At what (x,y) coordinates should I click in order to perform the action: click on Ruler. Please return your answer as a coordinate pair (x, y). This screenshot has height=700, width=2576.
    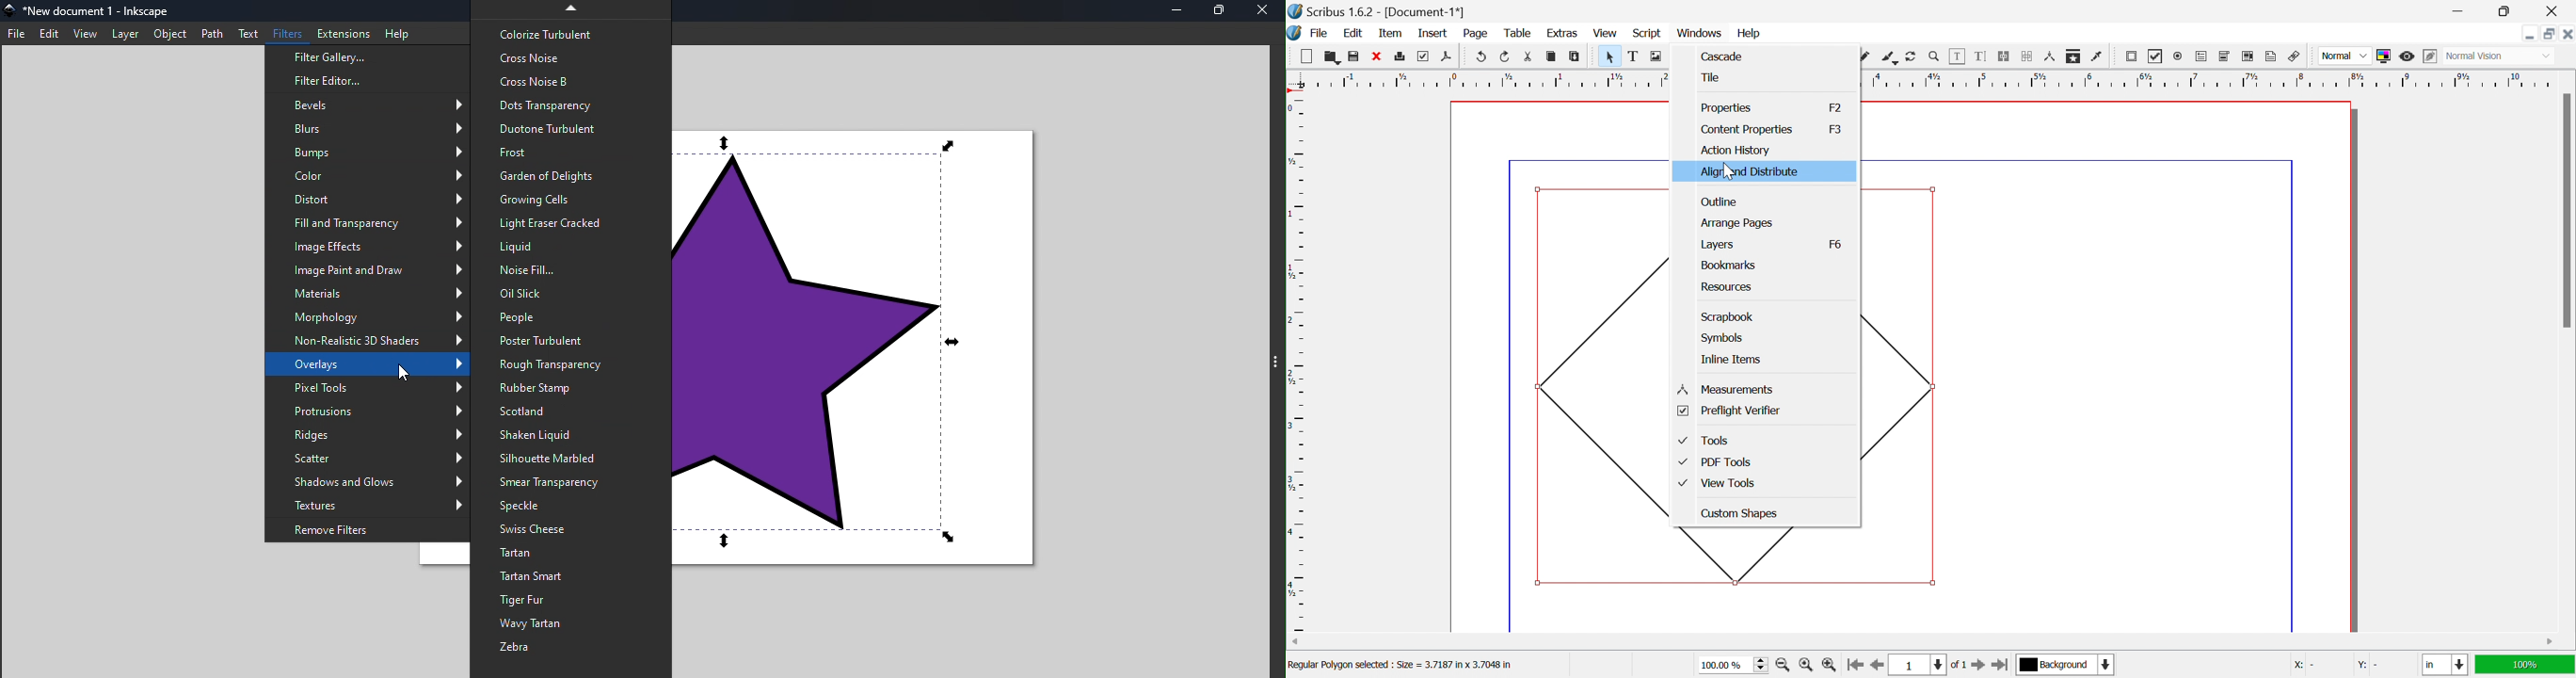
    Looking at the image, I should click on (1298, 363).